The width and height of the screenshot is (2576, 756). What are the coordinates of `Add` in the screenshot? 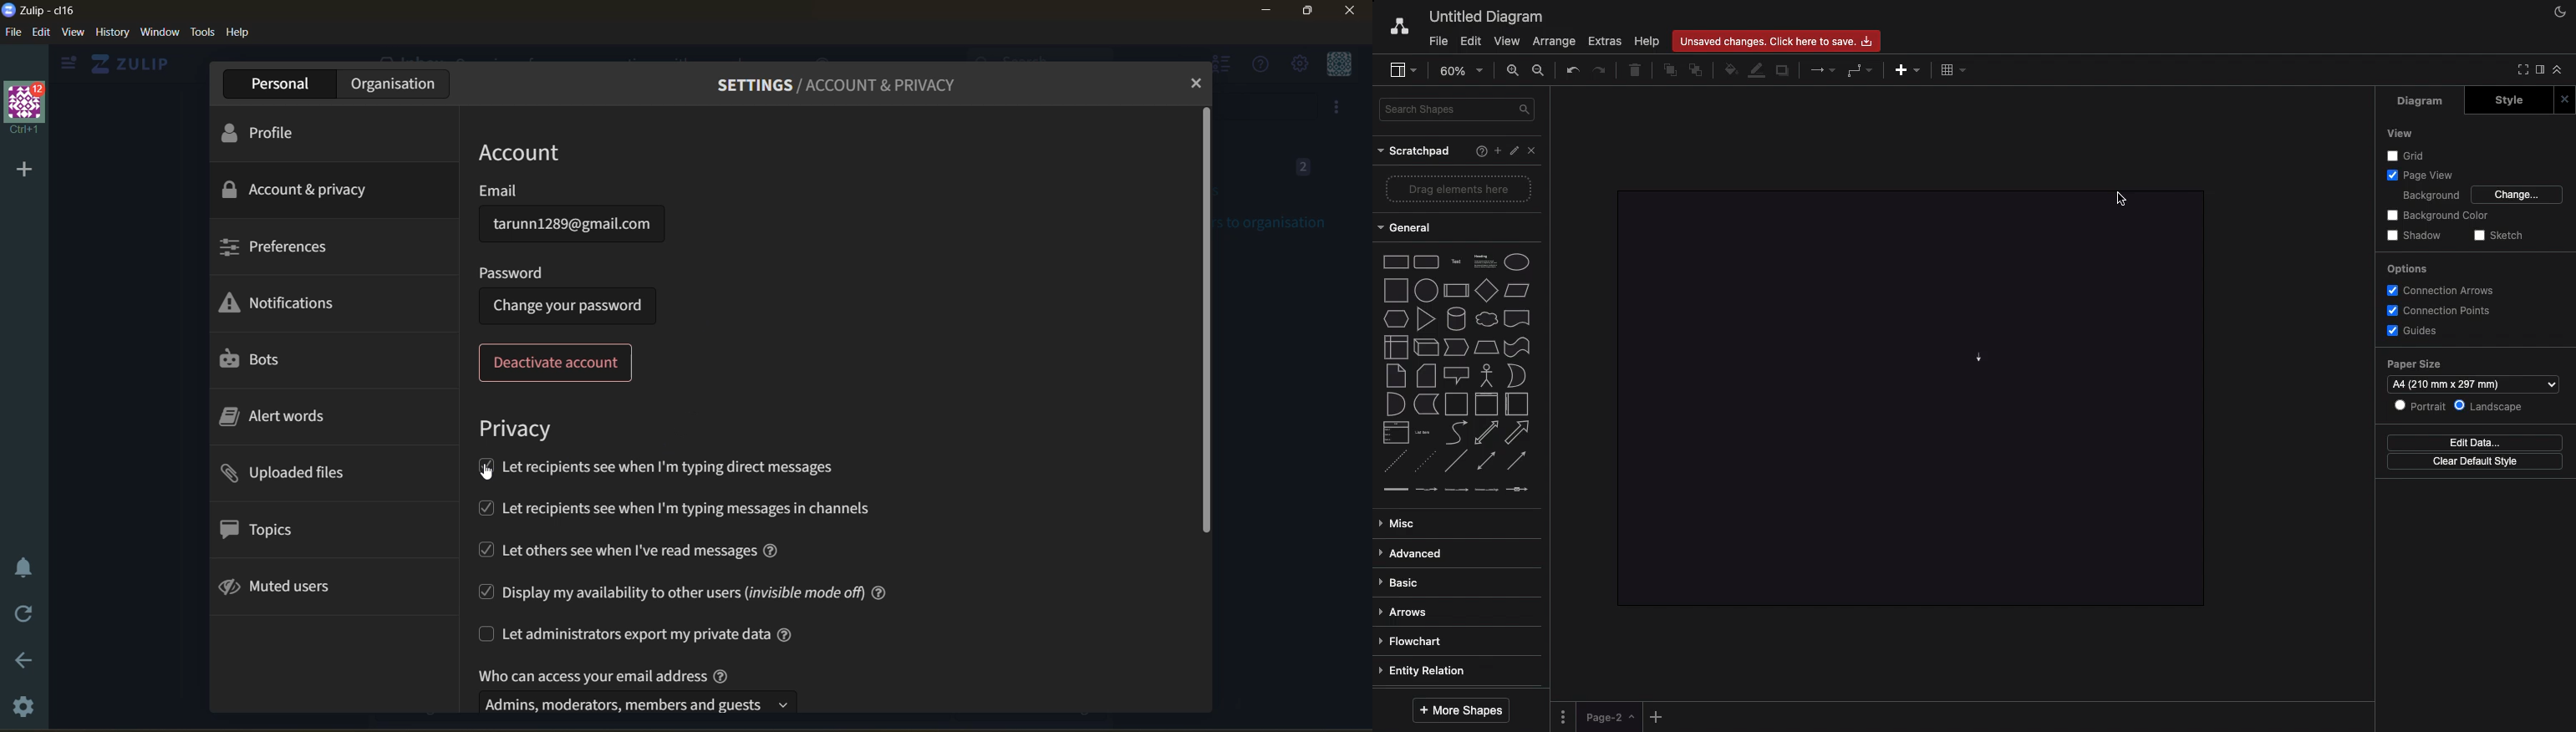 It's located at (1498, 150).